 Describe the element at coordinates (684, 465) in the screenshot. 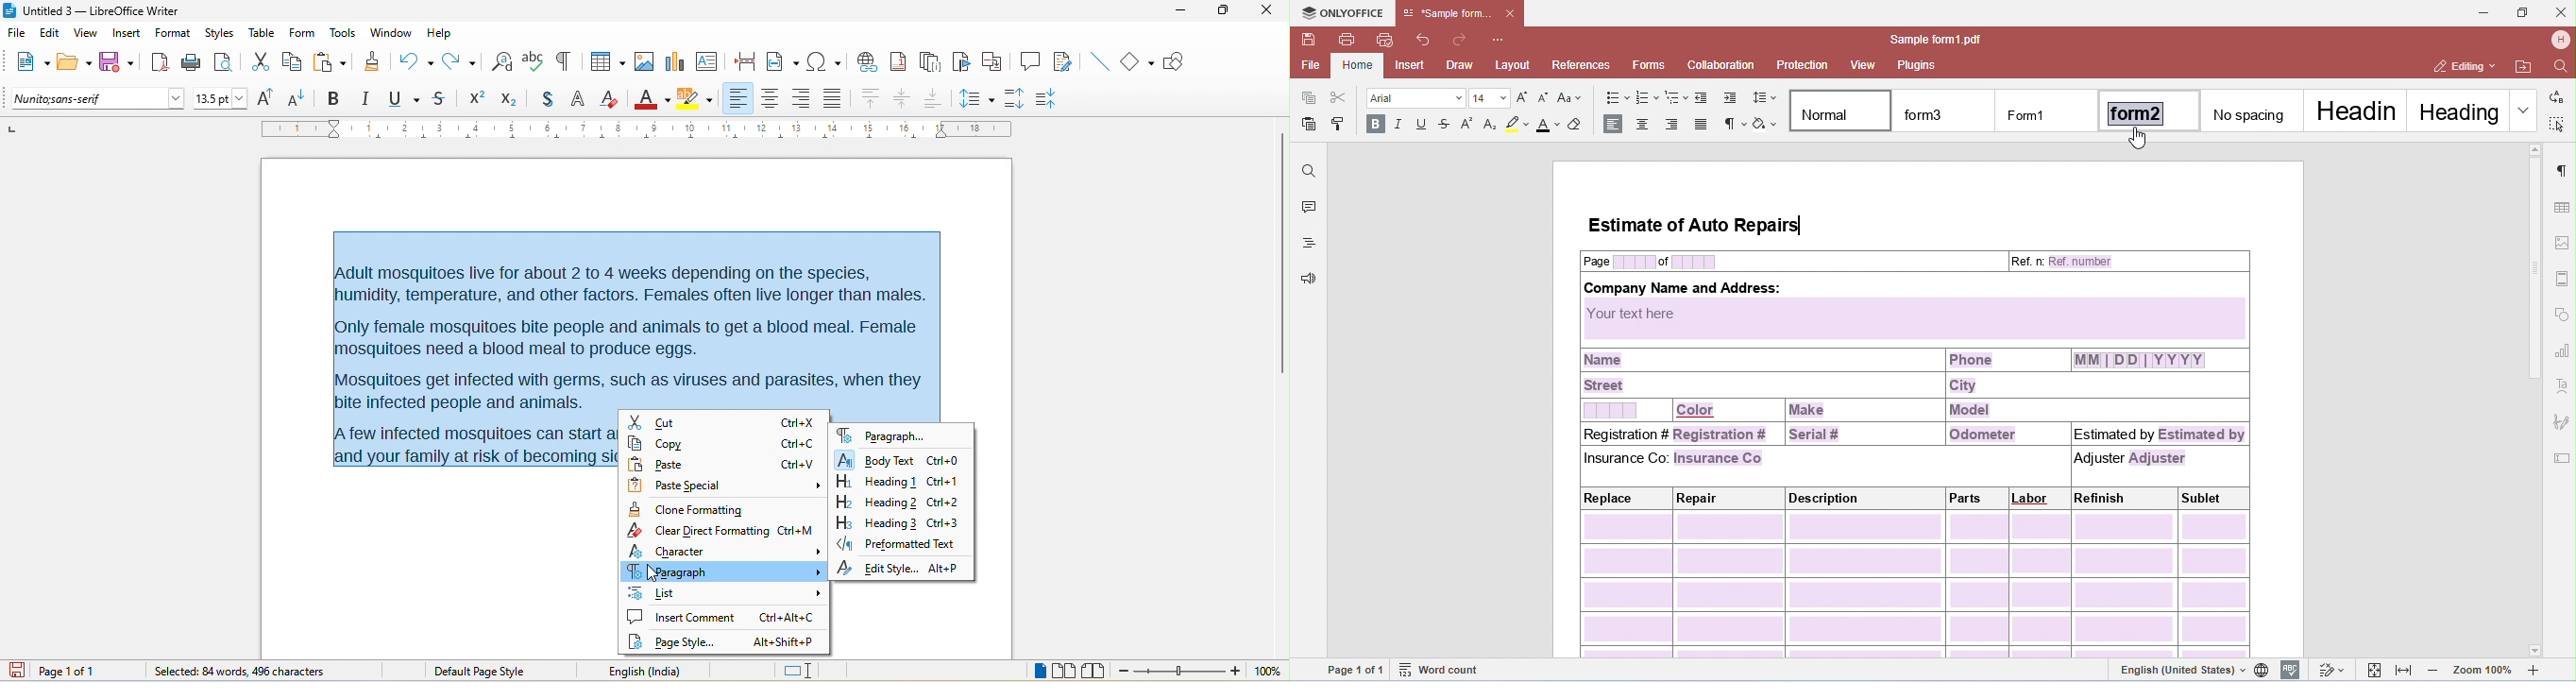

I see `paste` at that location.